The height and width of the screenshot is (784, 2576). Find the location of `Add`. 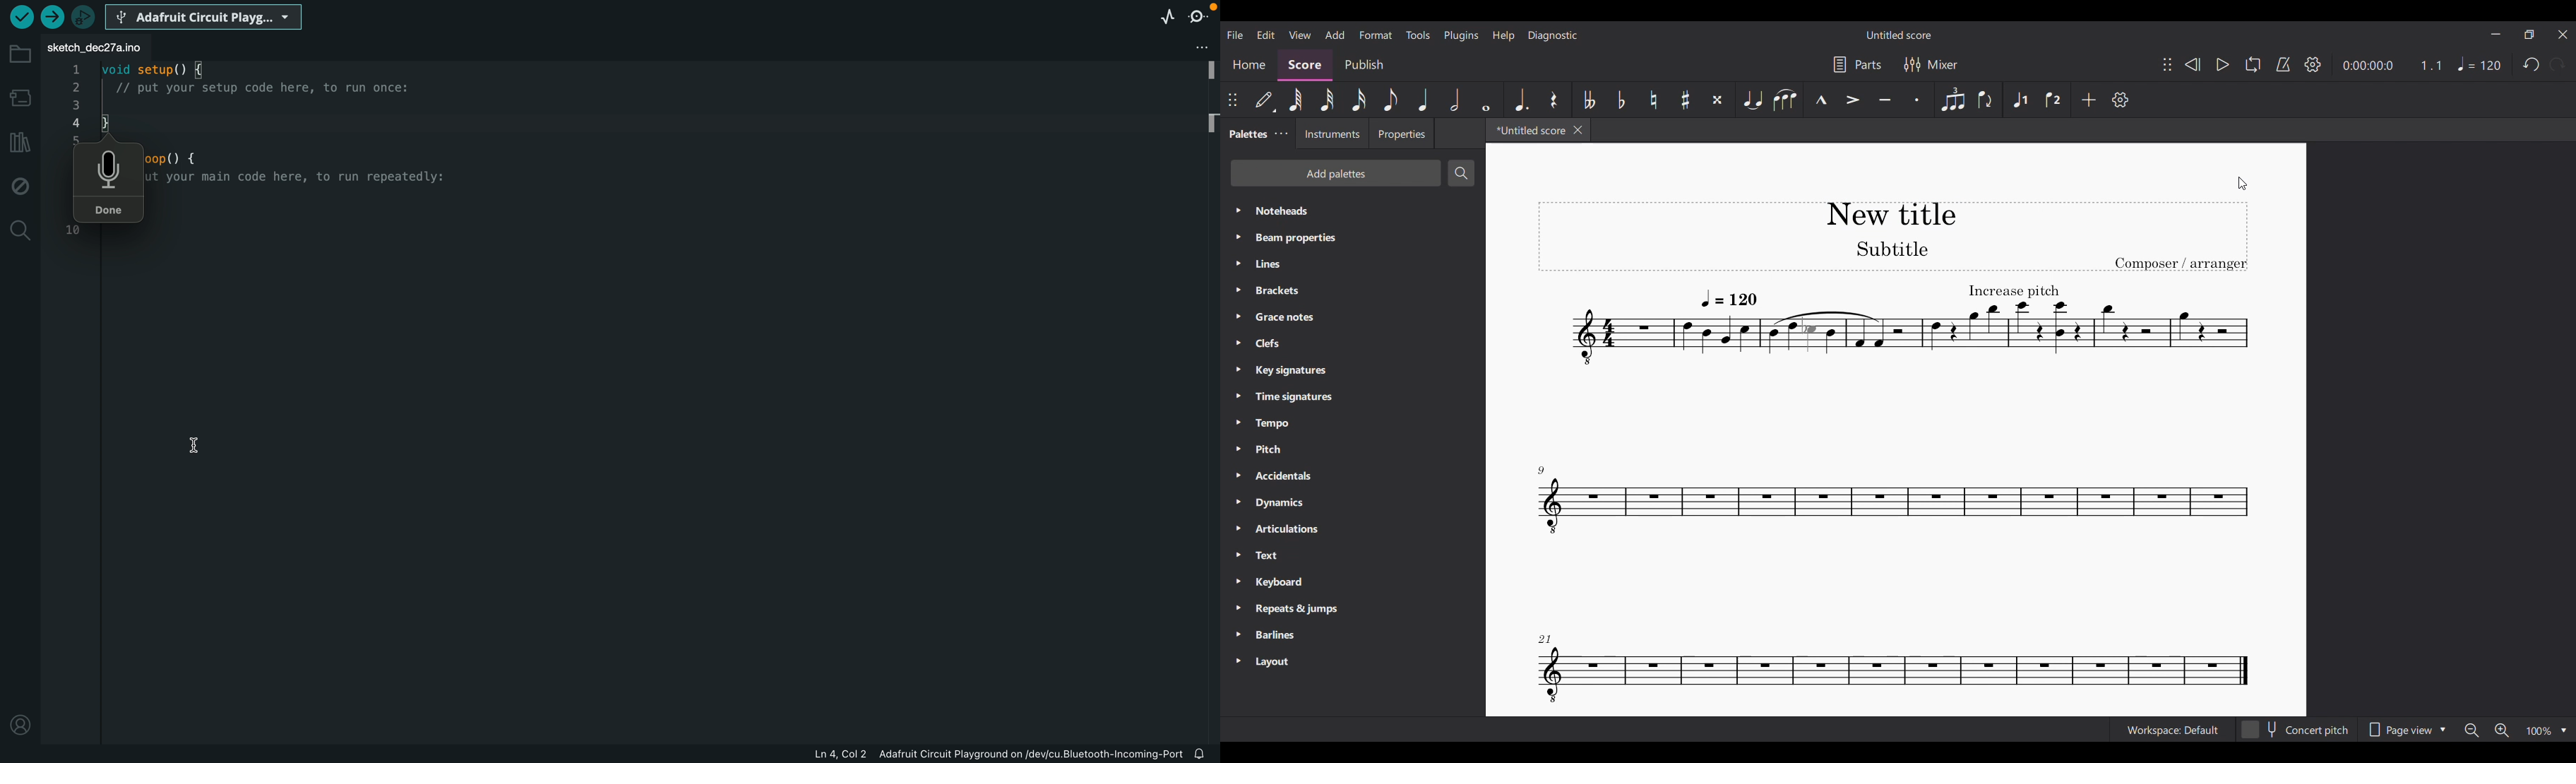

Add is located at coordinates (2089, 99).